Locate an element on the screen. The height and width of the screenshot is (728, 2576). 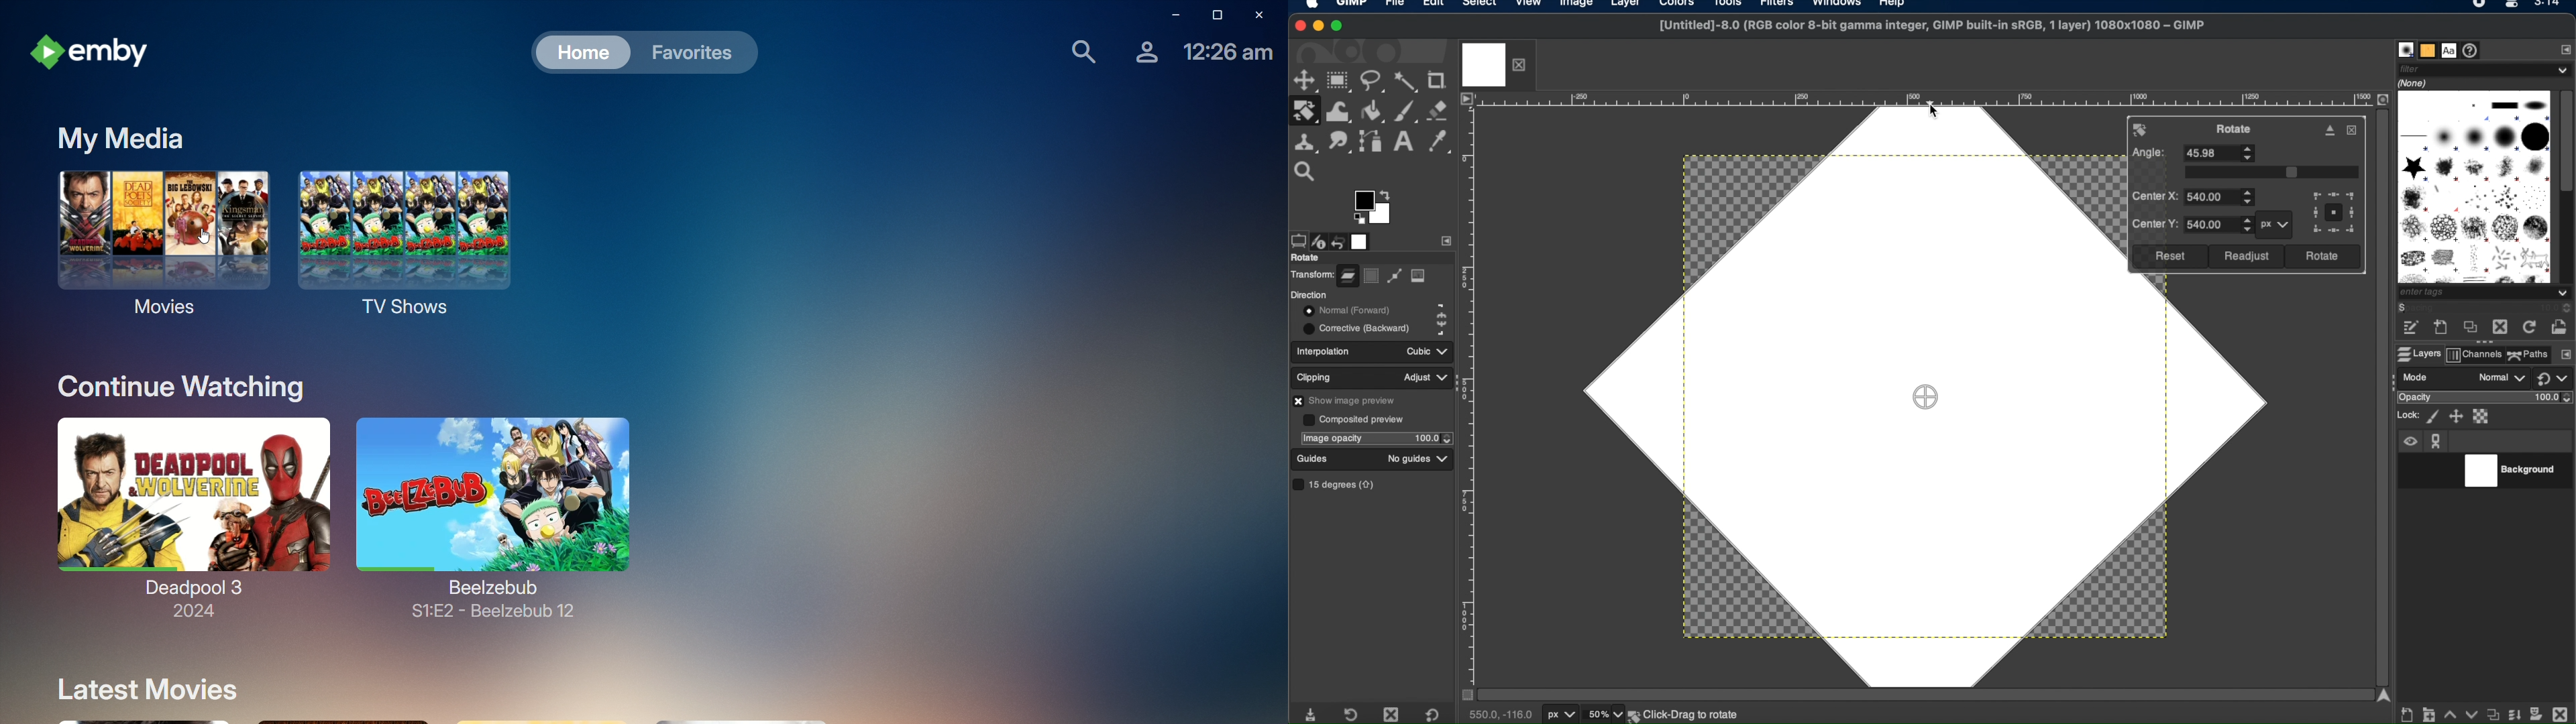
filters is located at coordinates (1780, 7).